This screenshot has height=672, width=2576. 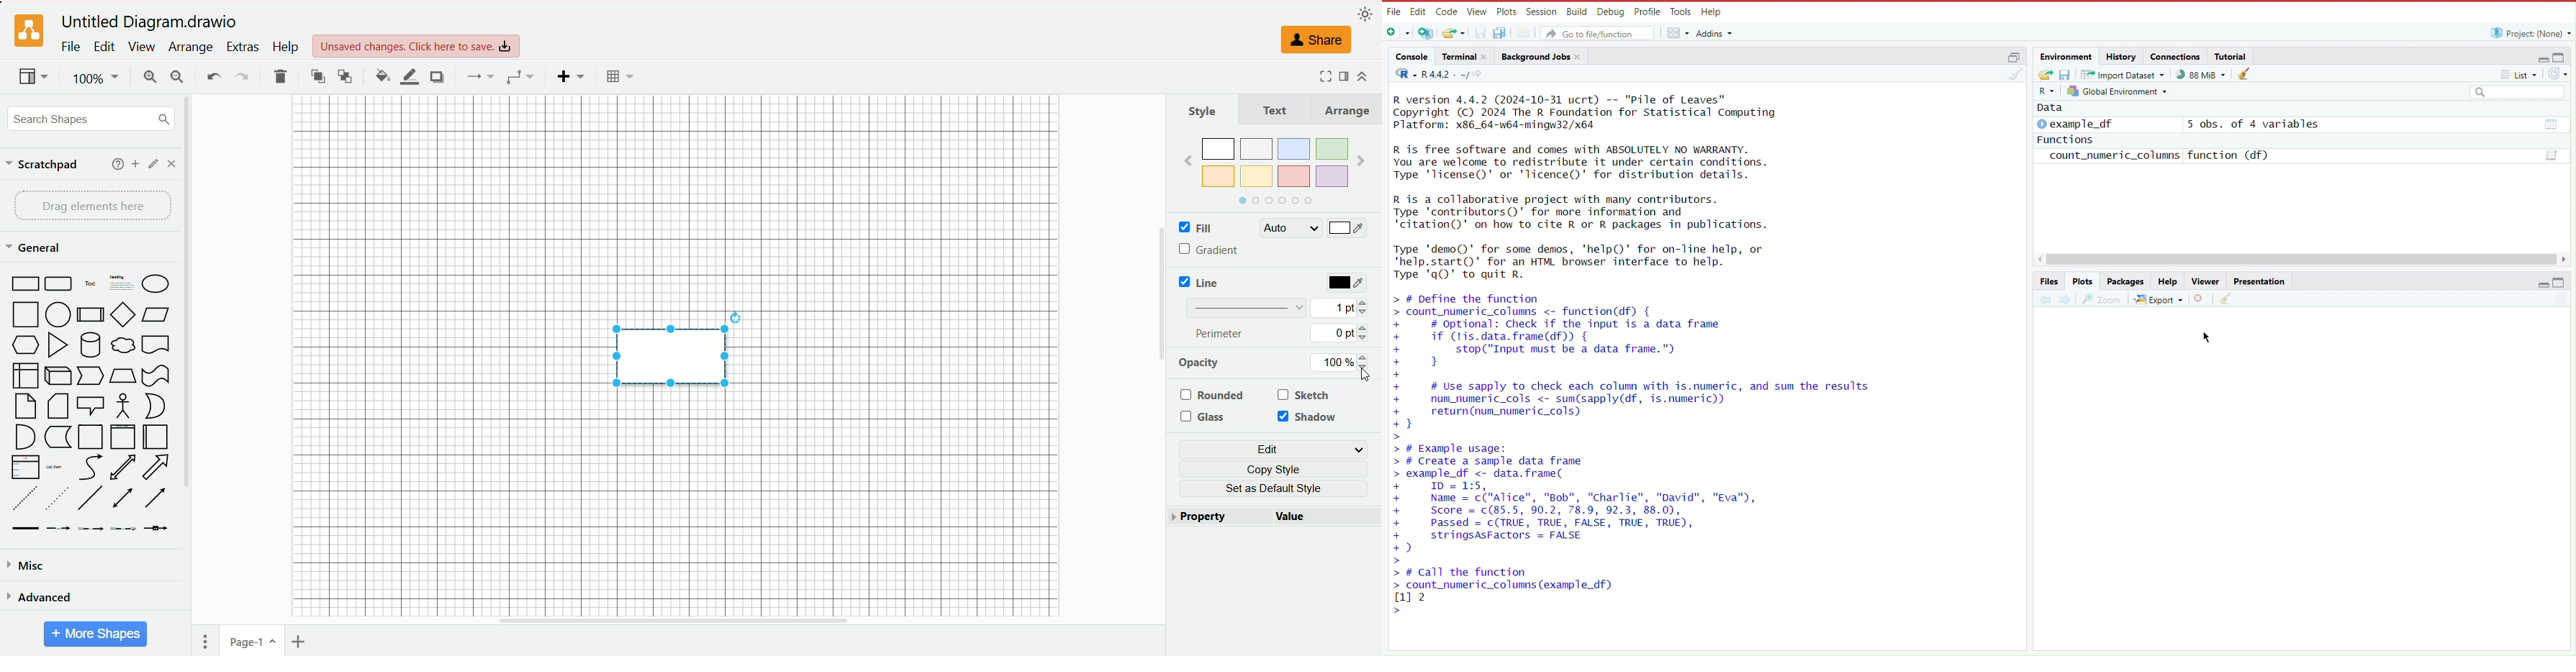 What do you see at coordinates (620, 76) in the screenshot?
I see `table` at bounding box center [620, 76].